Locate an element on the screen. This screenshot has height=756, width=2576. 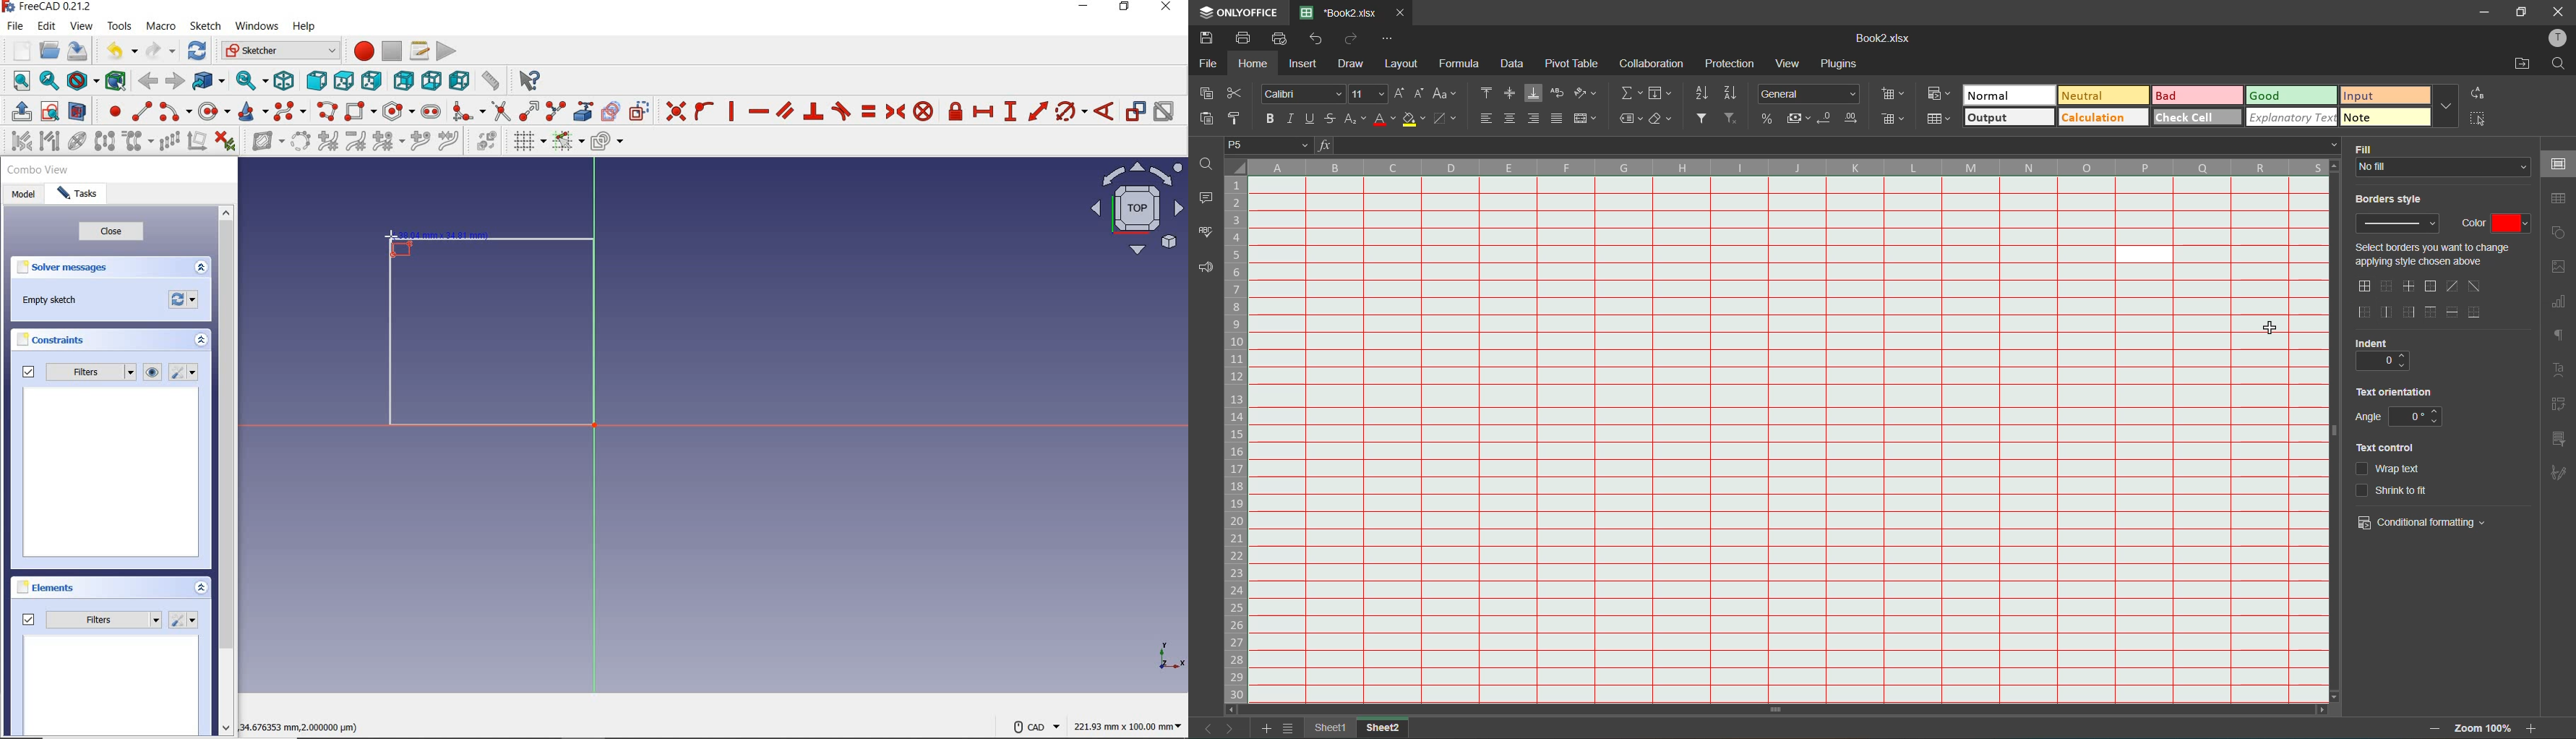
paragraph is located at coordinates (2559, 336).